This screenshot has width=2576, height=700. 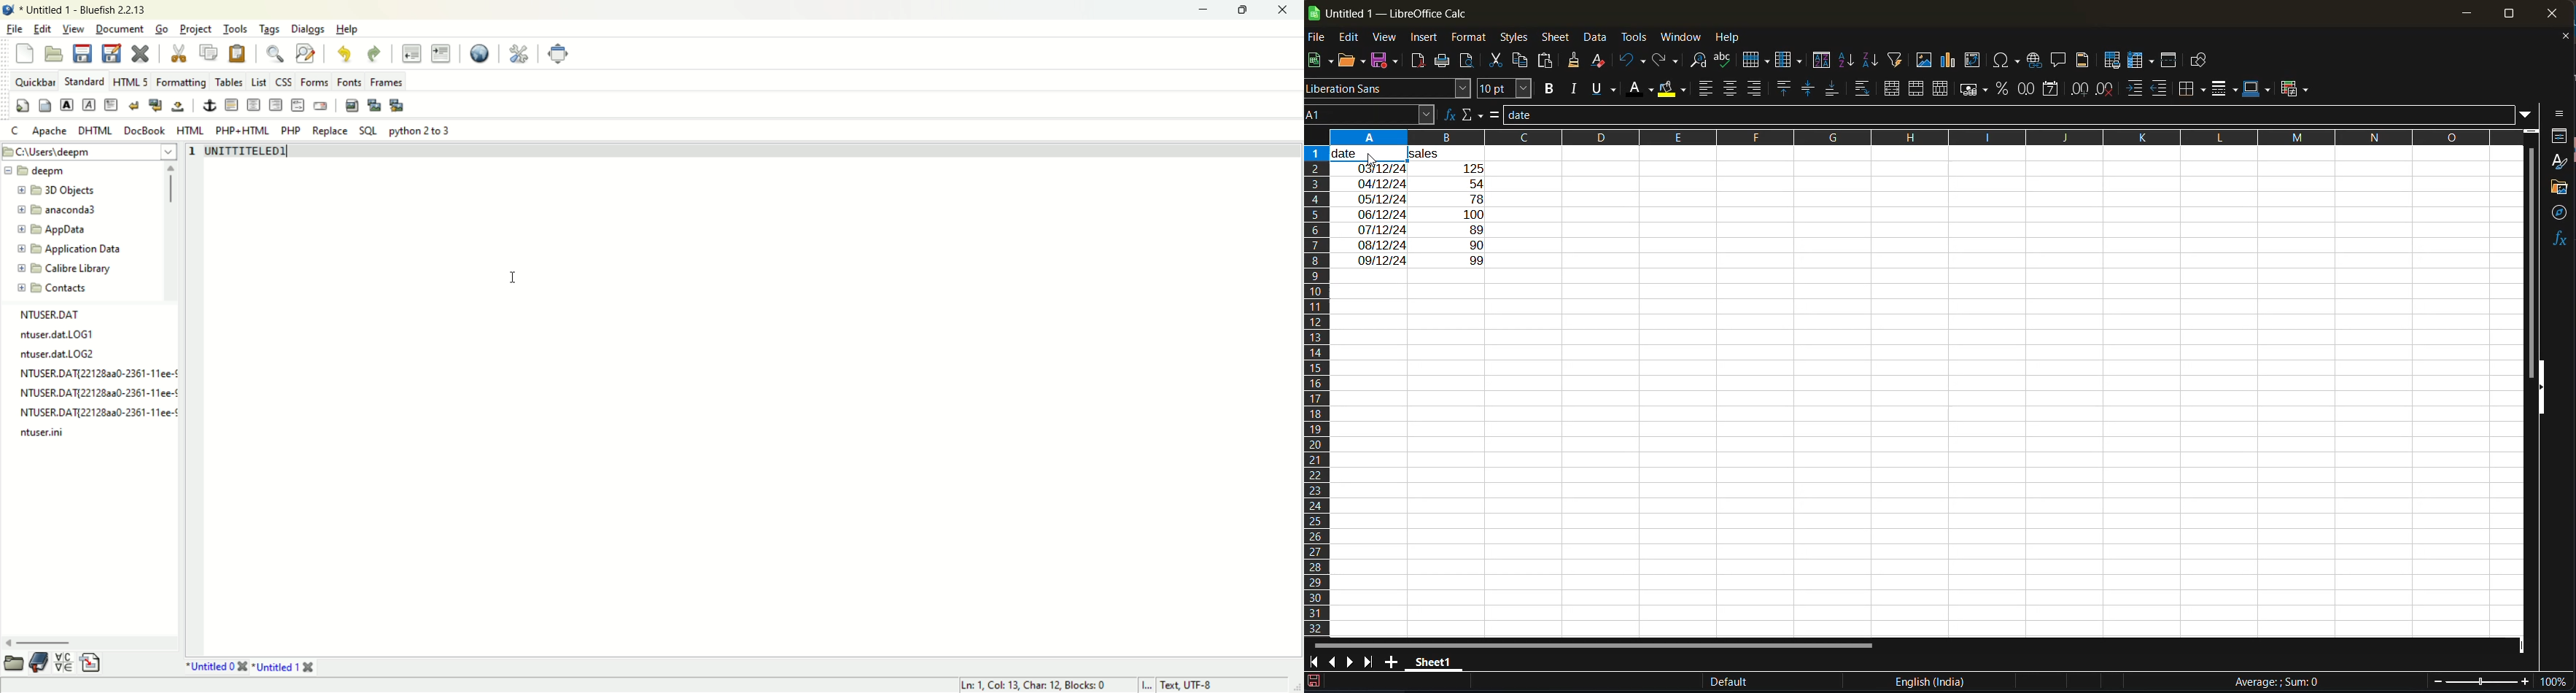 I want to click on styles, so click(x=2559, y=162).